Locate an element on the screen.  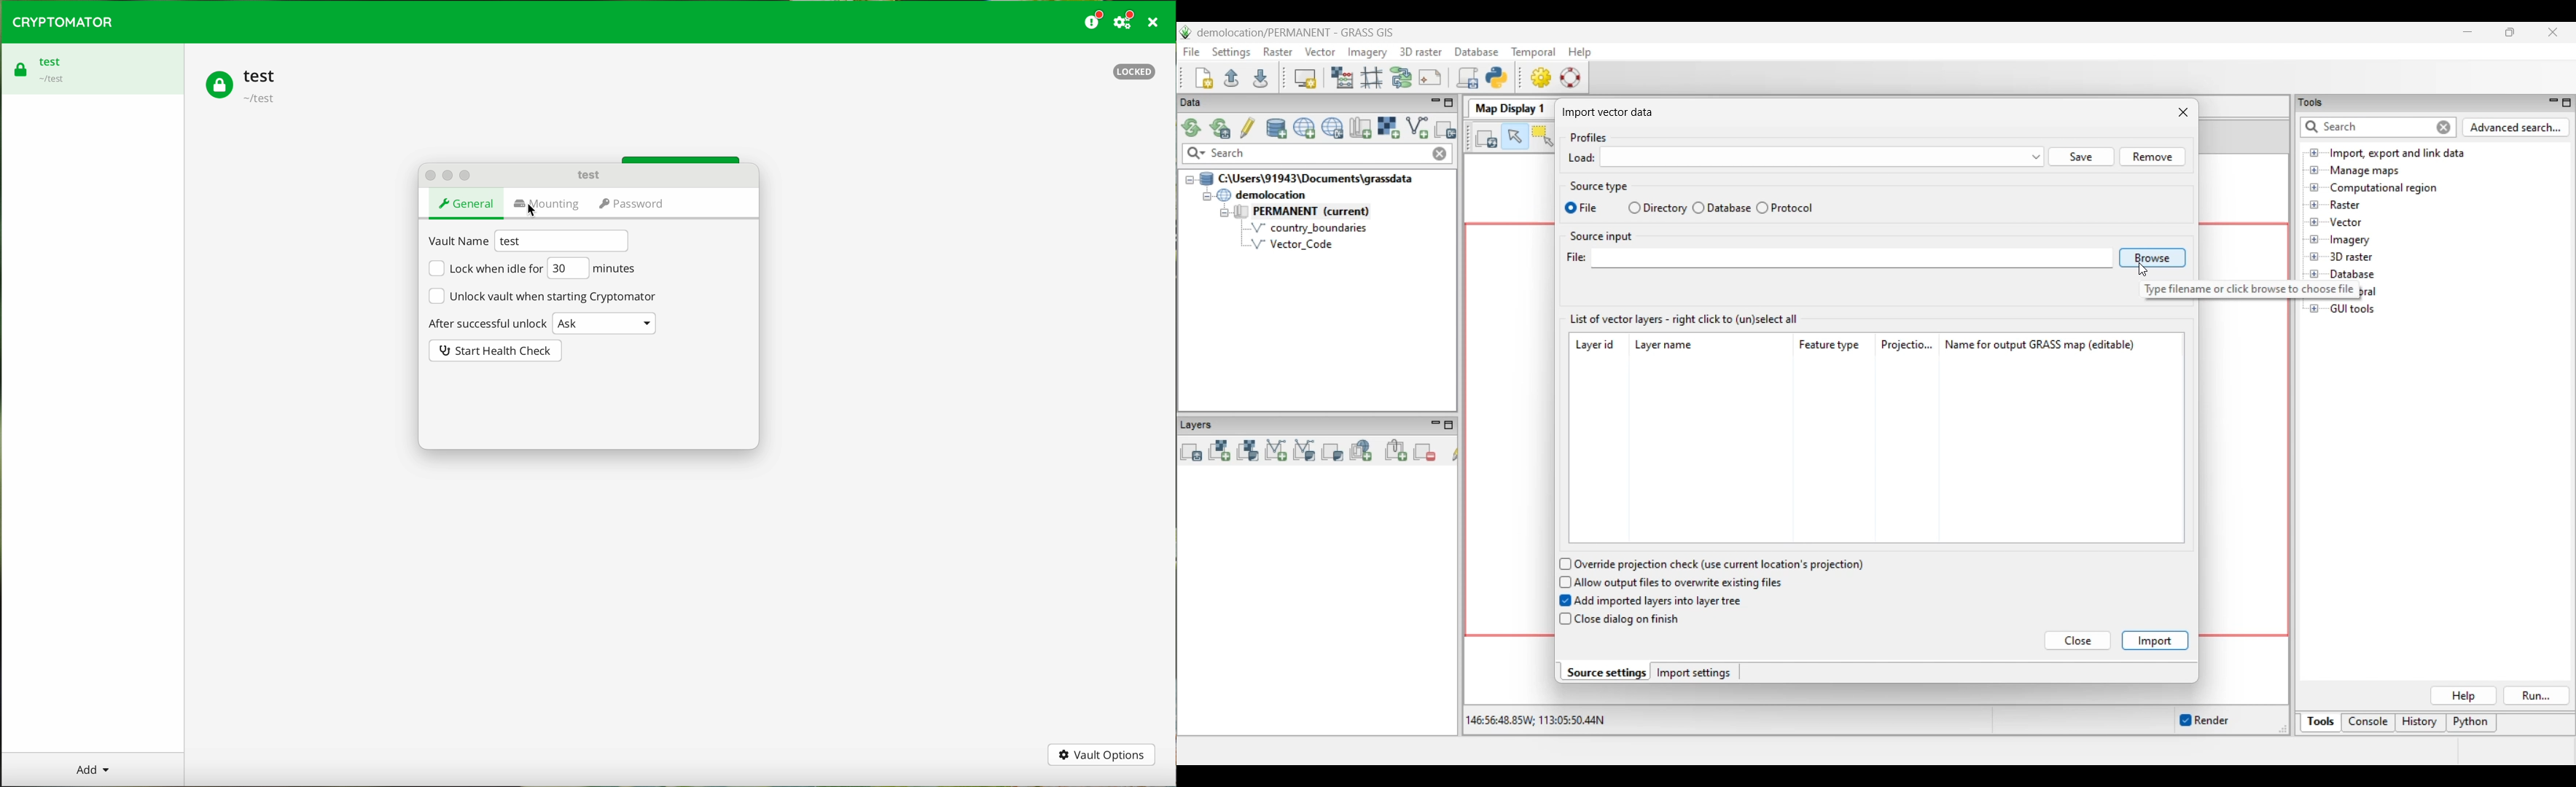
settings is located at coordinates (1126, 23).